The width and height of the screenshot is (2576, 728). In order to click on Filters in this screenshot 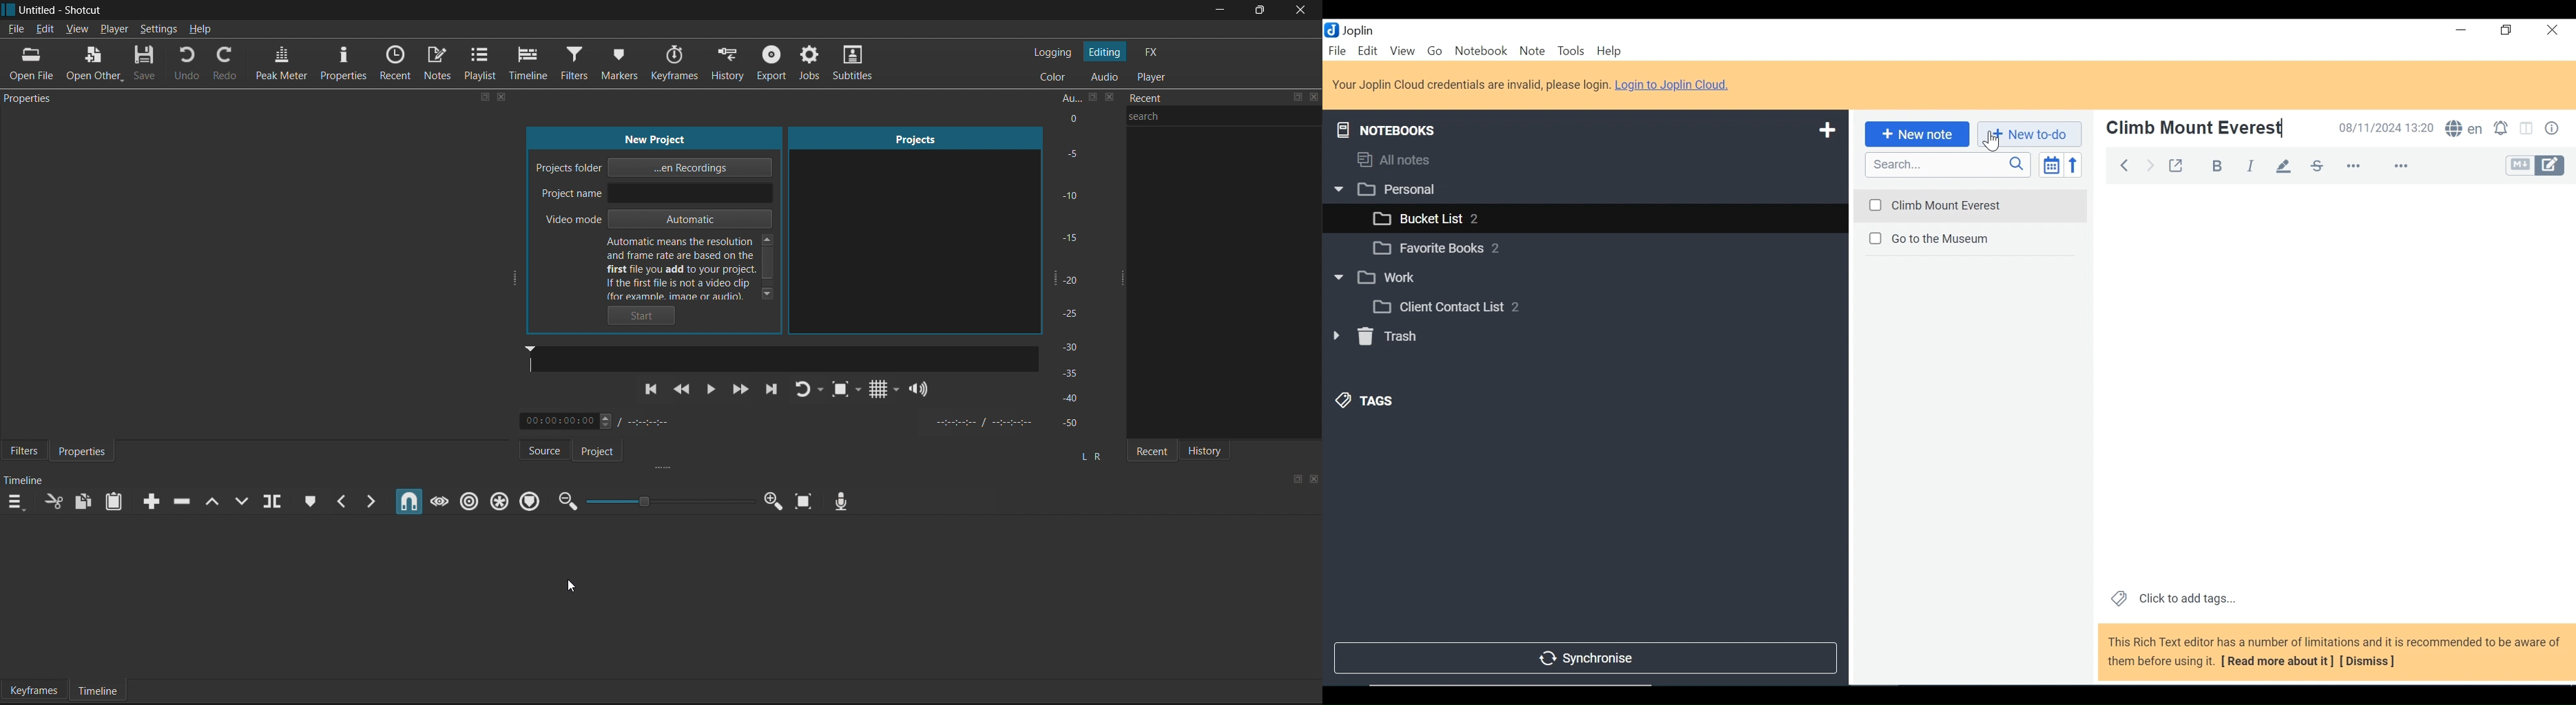, I will do `click(22, 452)`.